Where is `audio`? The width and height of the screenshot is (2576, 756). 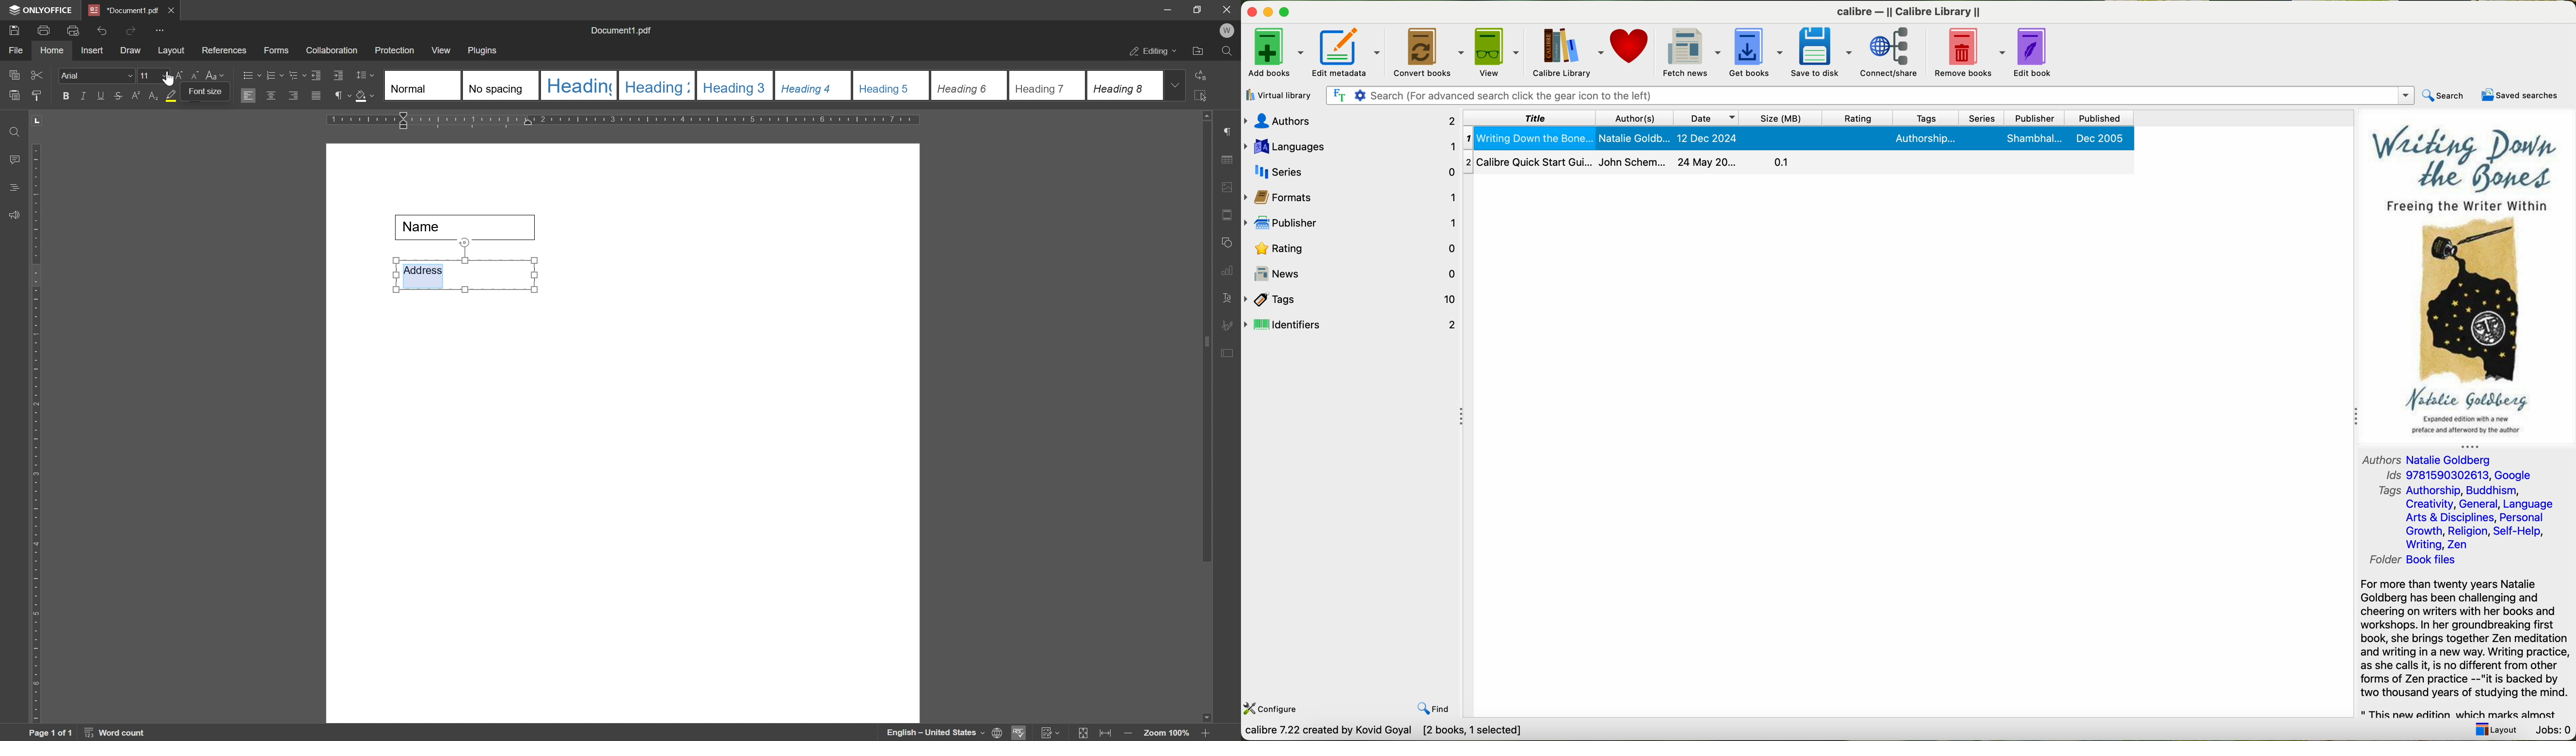 audio is located at coordinates (1359, 122).